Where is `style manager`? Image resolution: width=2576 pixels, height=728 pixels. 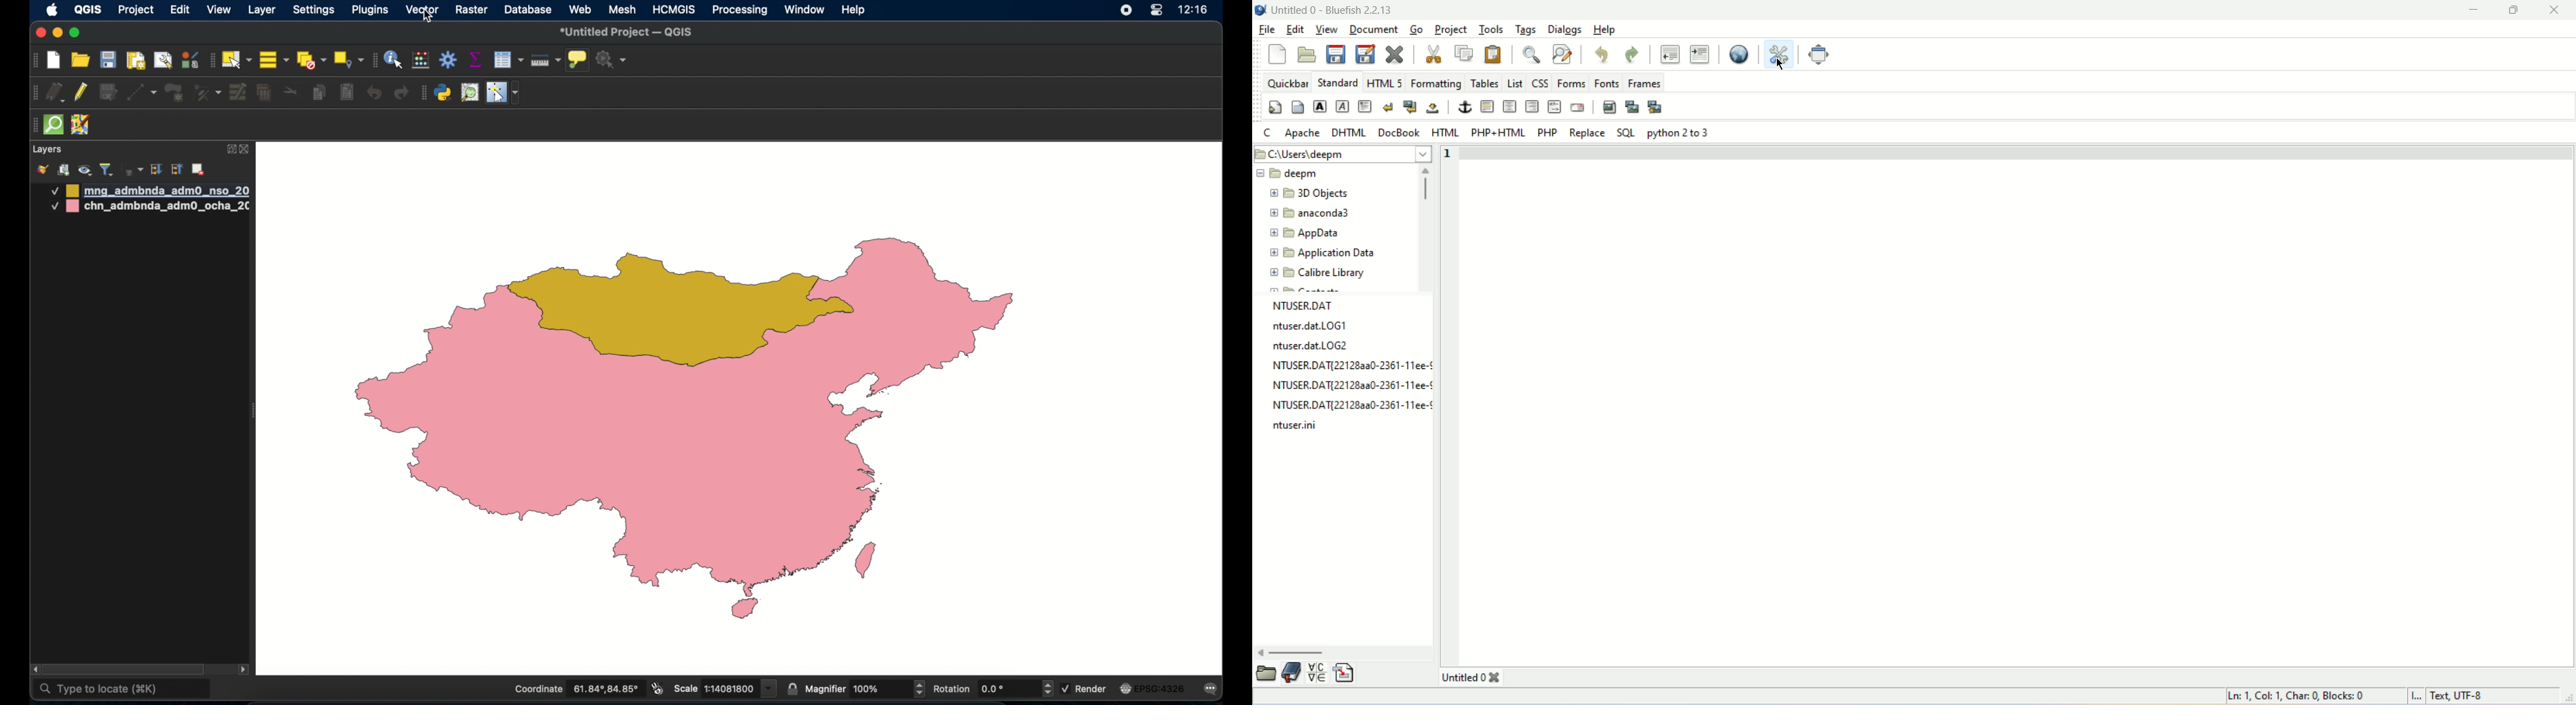
style manager is located at coordinates (189, 59).